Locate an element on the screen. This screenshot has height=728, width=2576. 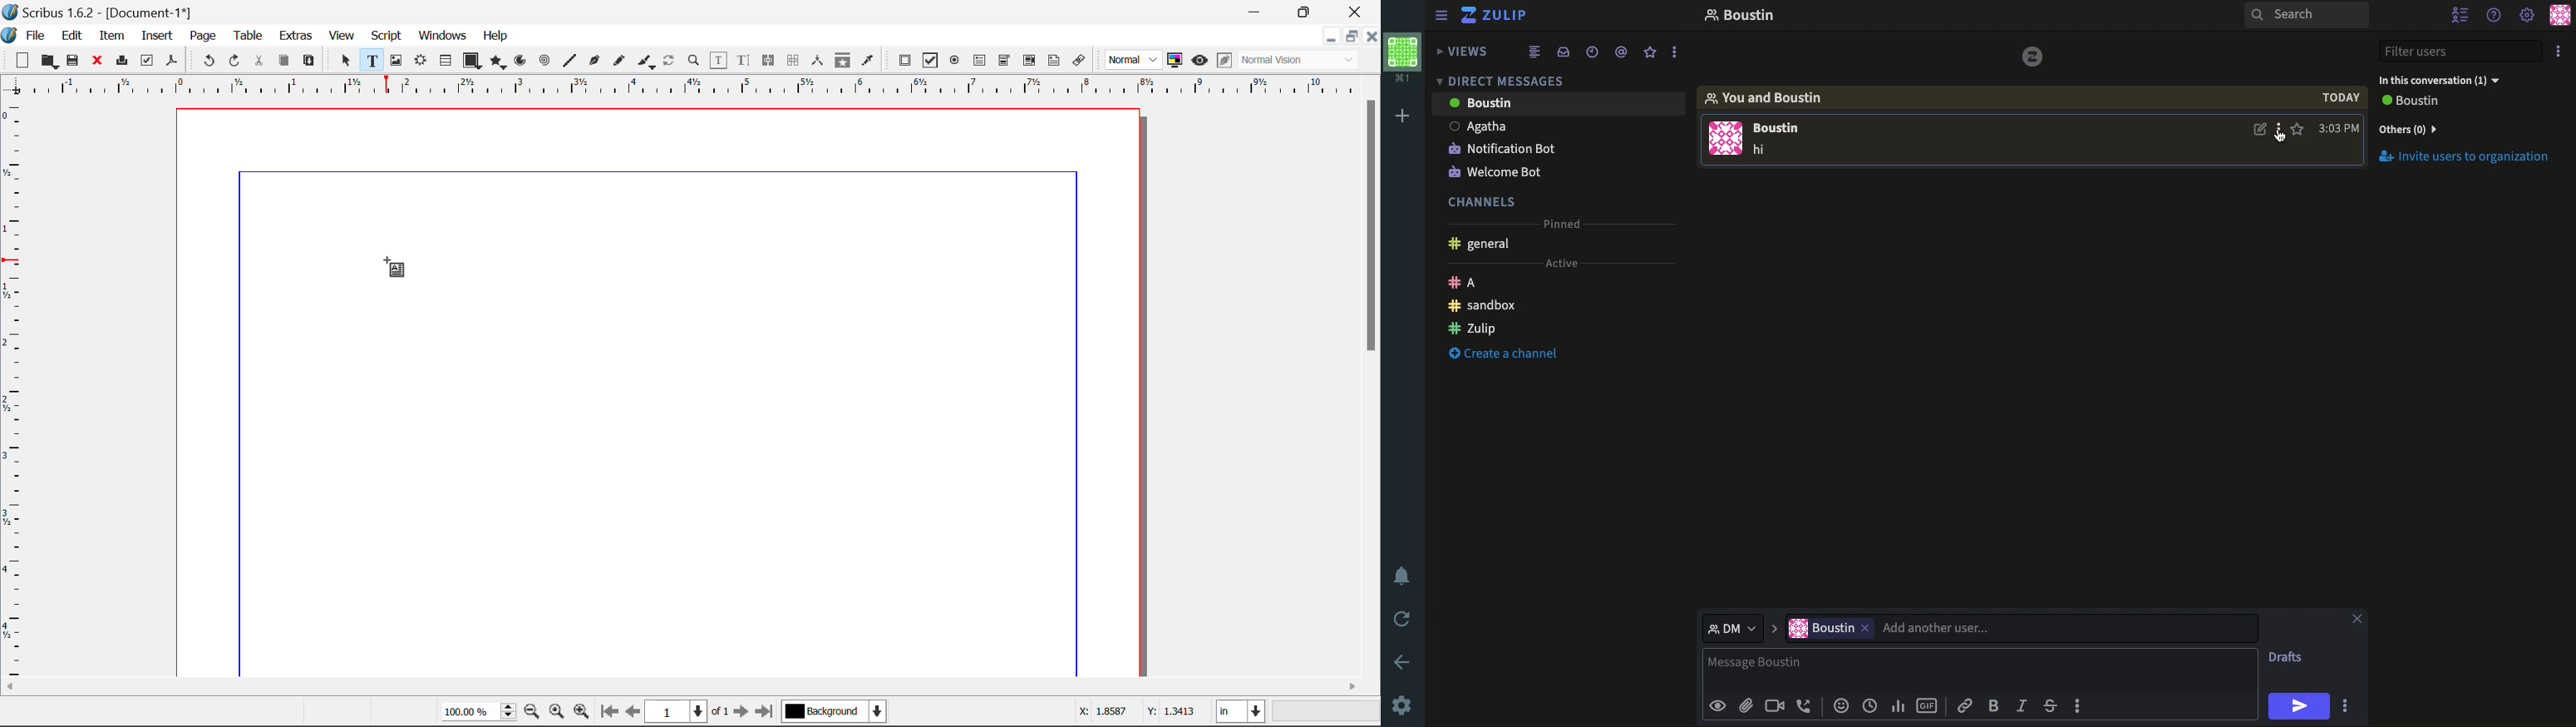
Video is located at coordinates (1775, 706).